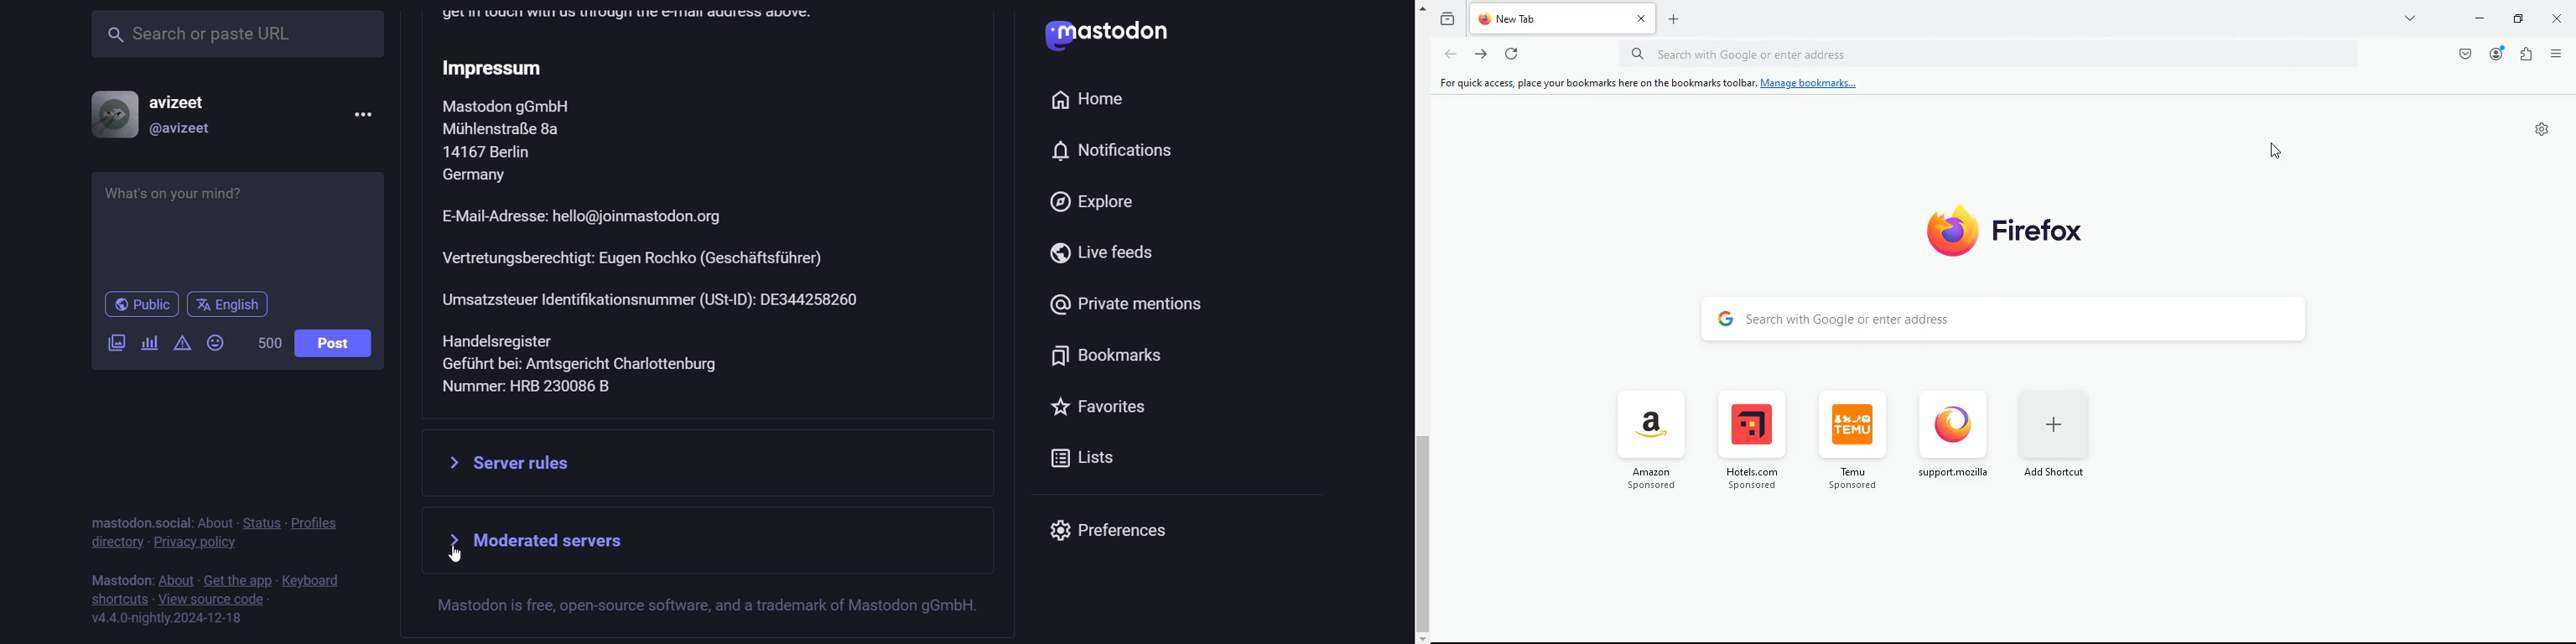 Image resolution: width=2576 pixels, height=644 pixels. I want to click on add shortcut, so click(2057, 441).